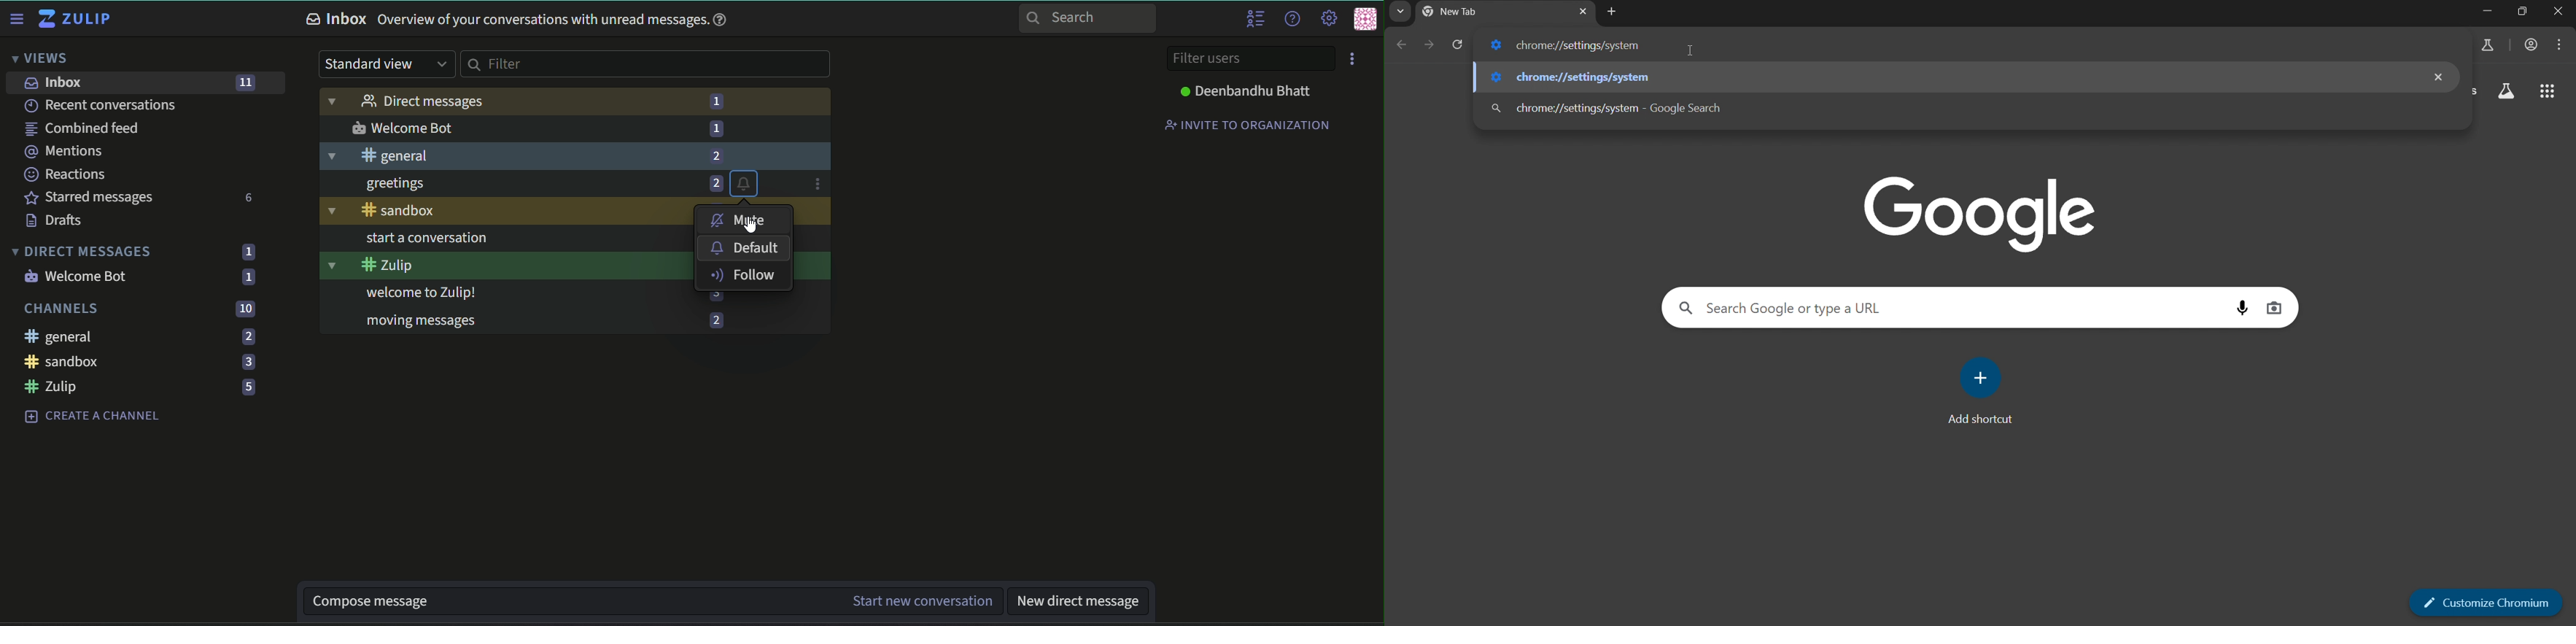 The width and height of the screenshot is (2576, 644). I want to click on help menu, so click(1292, 18).